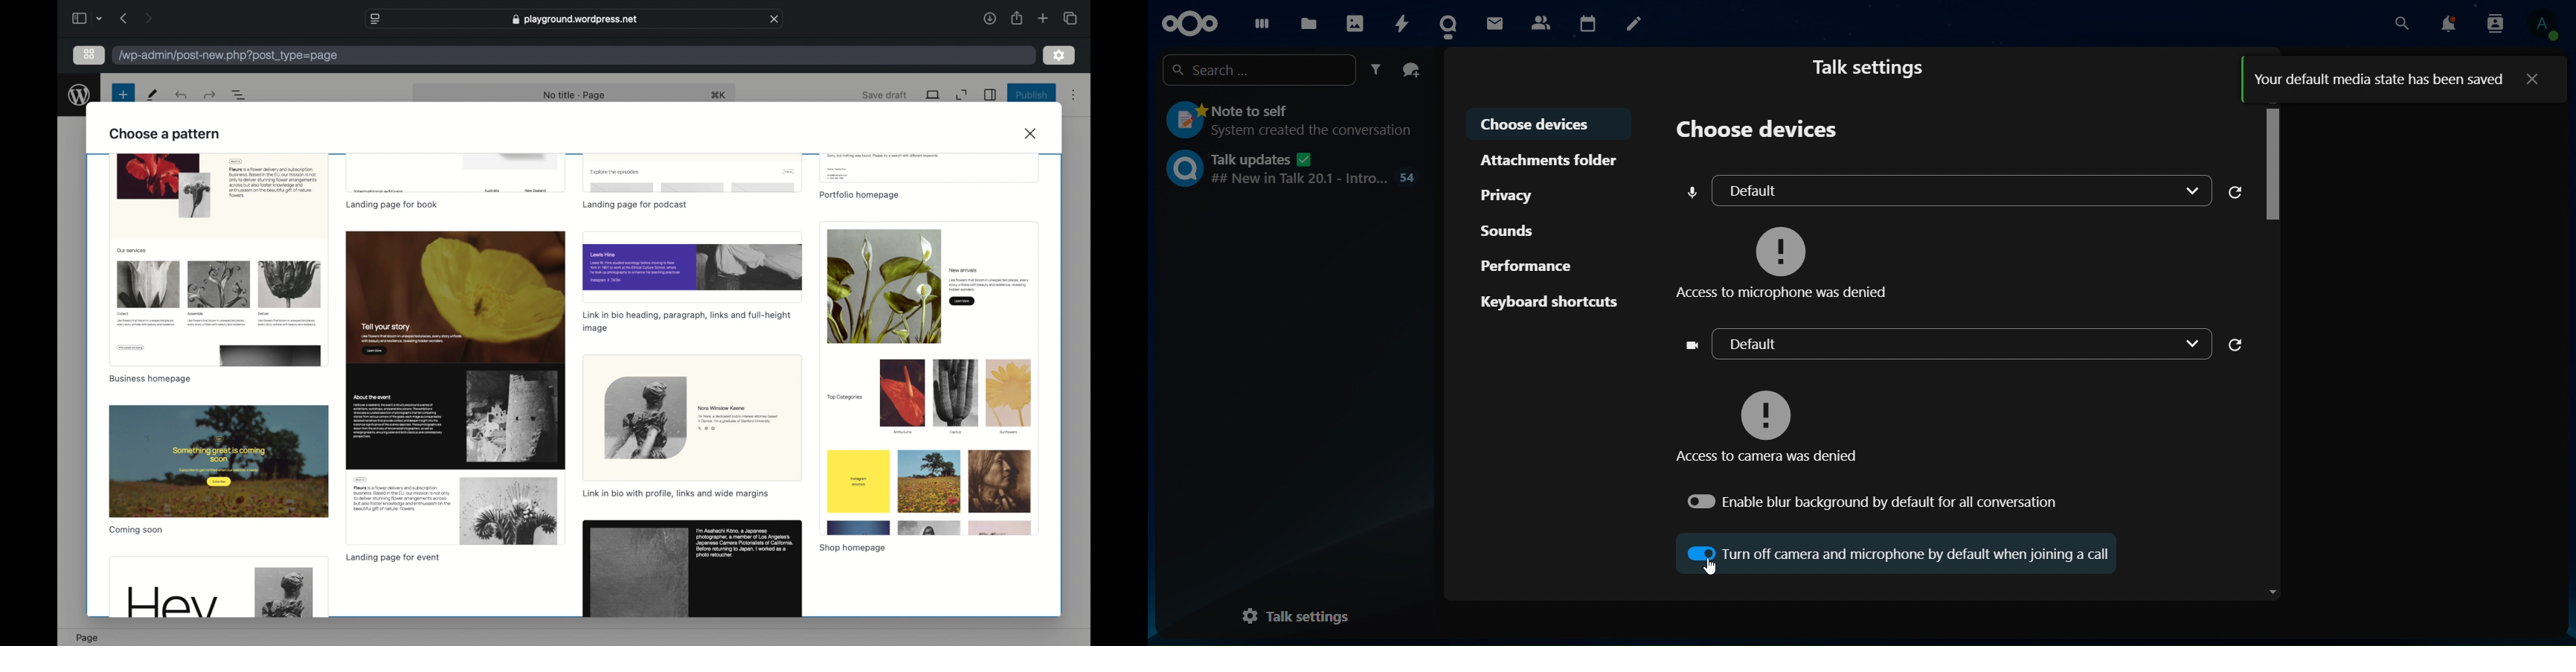 This screenshot has width=2576, height=672. What do you see at coordinates (1448, 24) in the screenshot?
I see `talk` at bounding box center [1448, 24].